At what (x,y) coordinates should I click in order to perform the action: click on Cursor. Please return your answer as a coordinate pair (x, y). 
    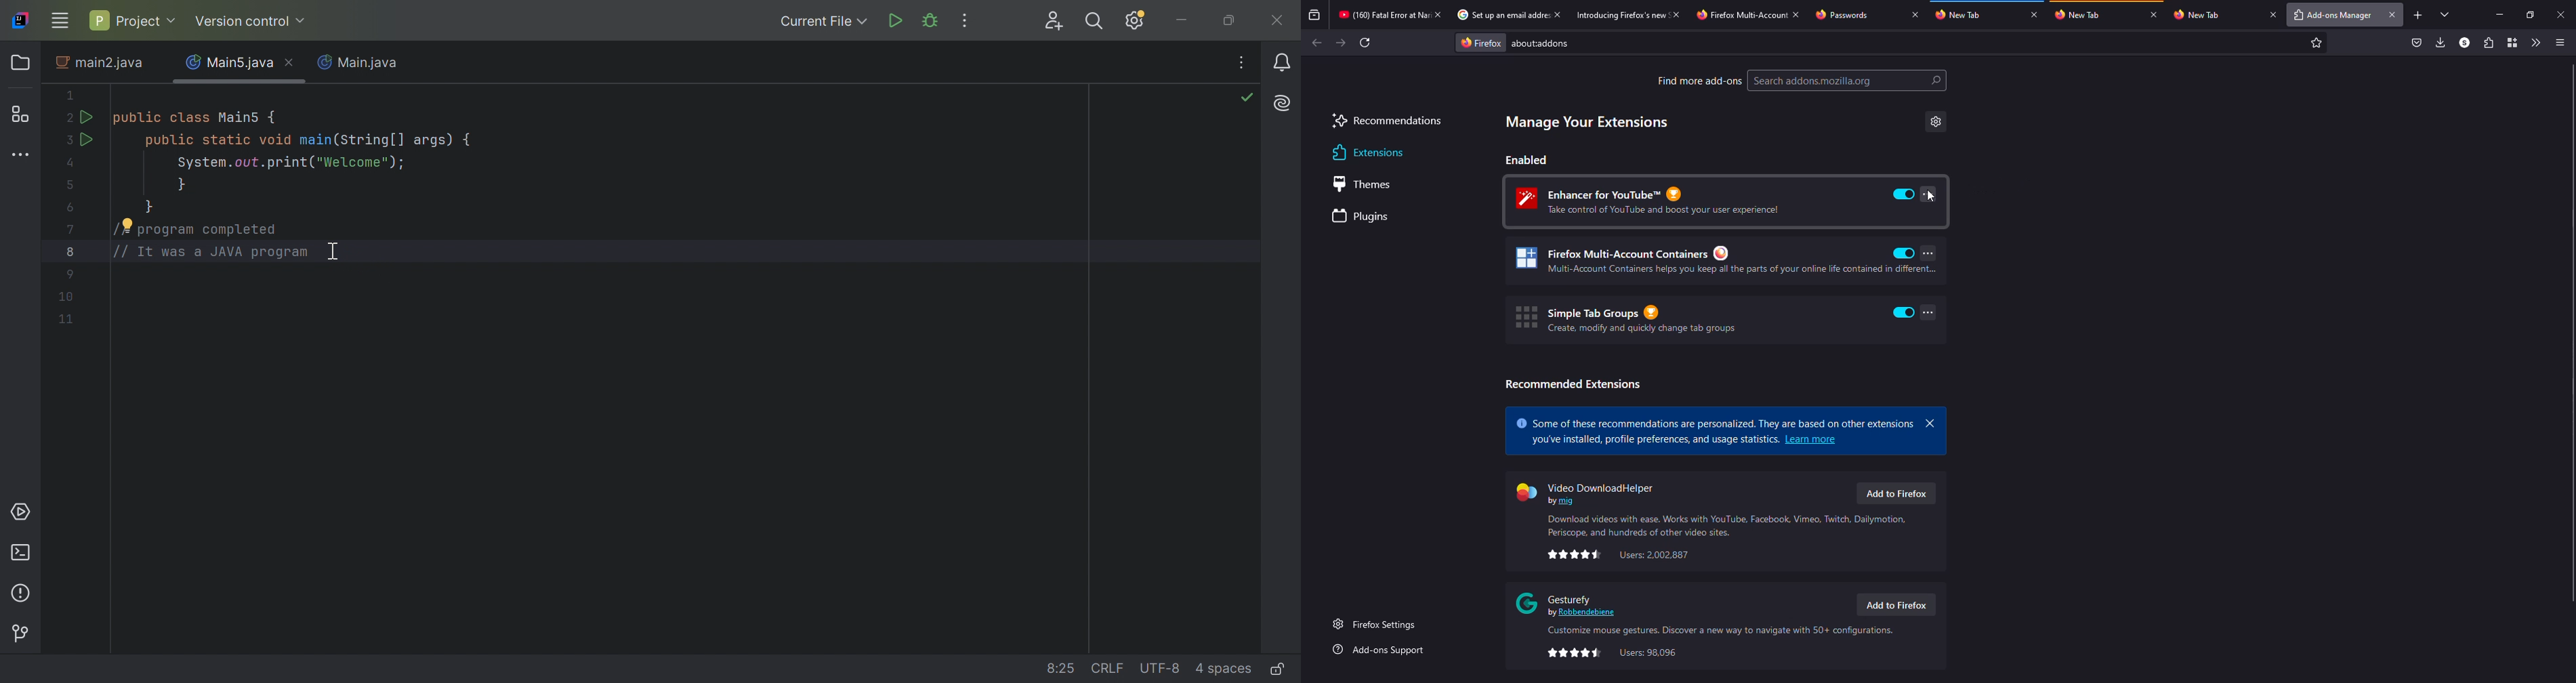
    Looking at the image, I should click on (1933, 196).